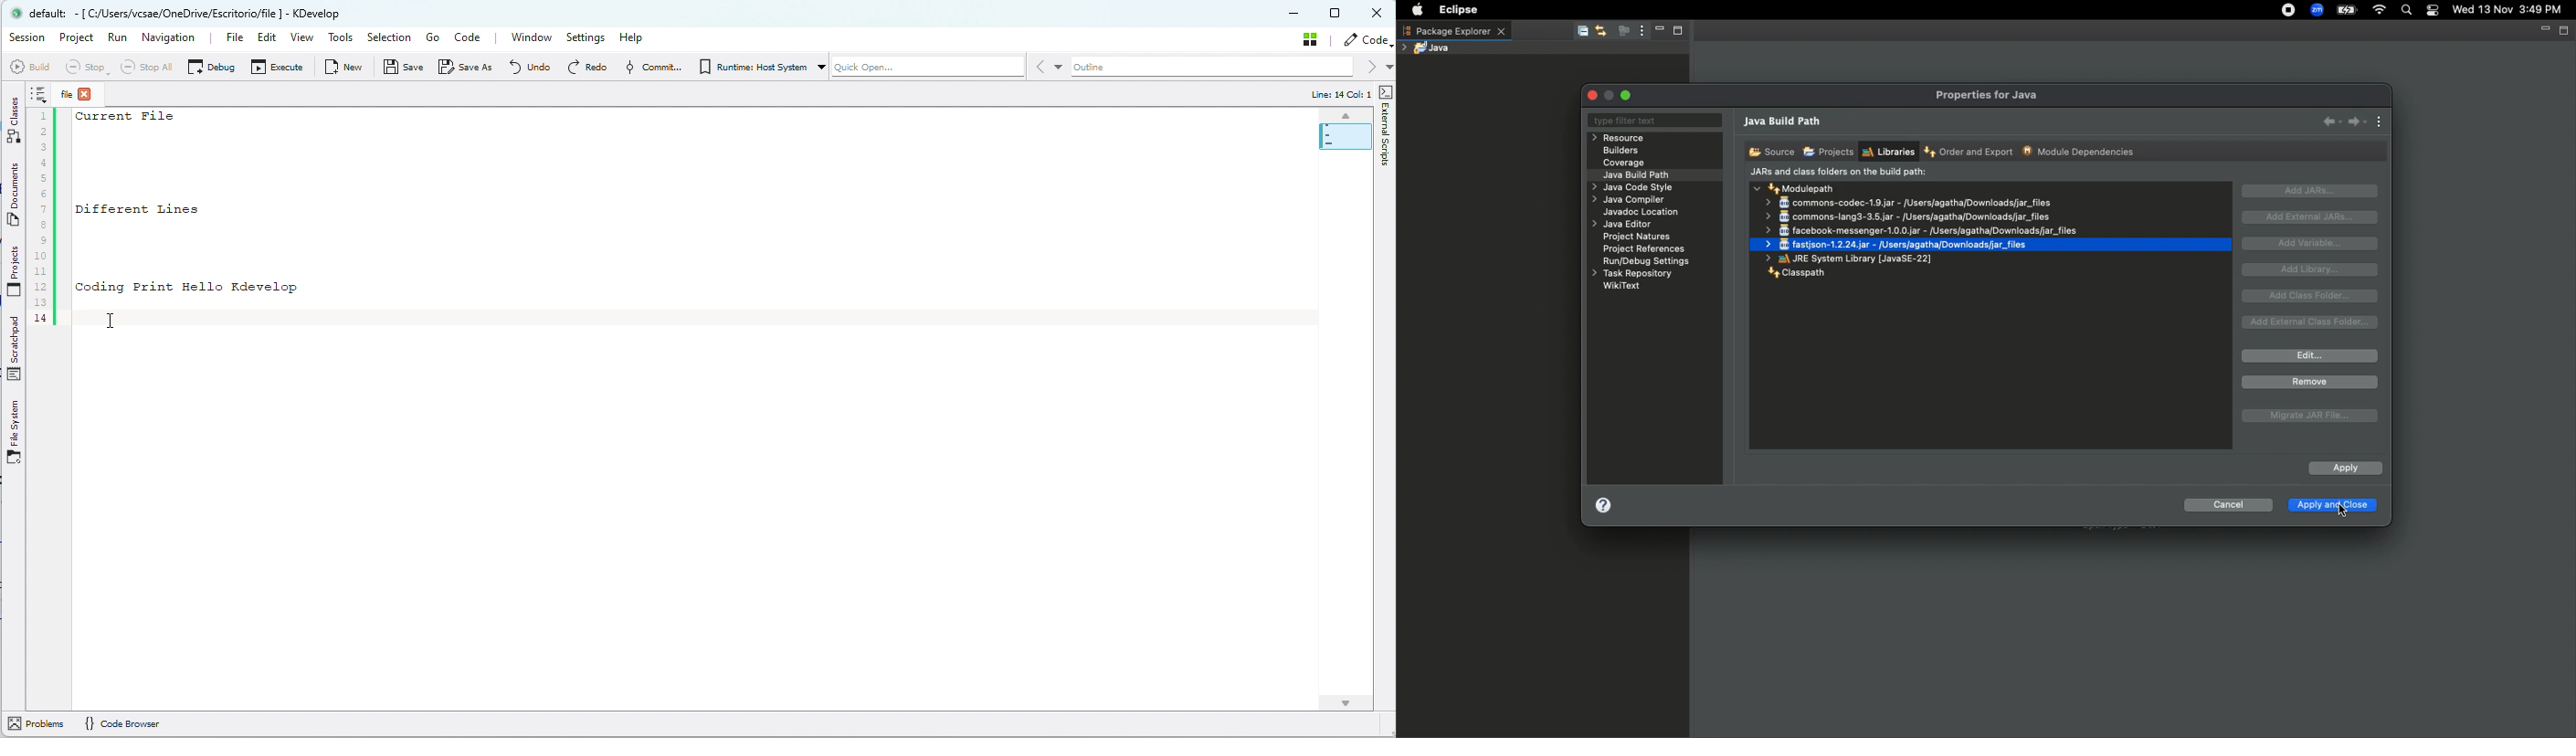 This screenshot has width=2576, height=756. I want to click on Projects, so click(1828, 153).